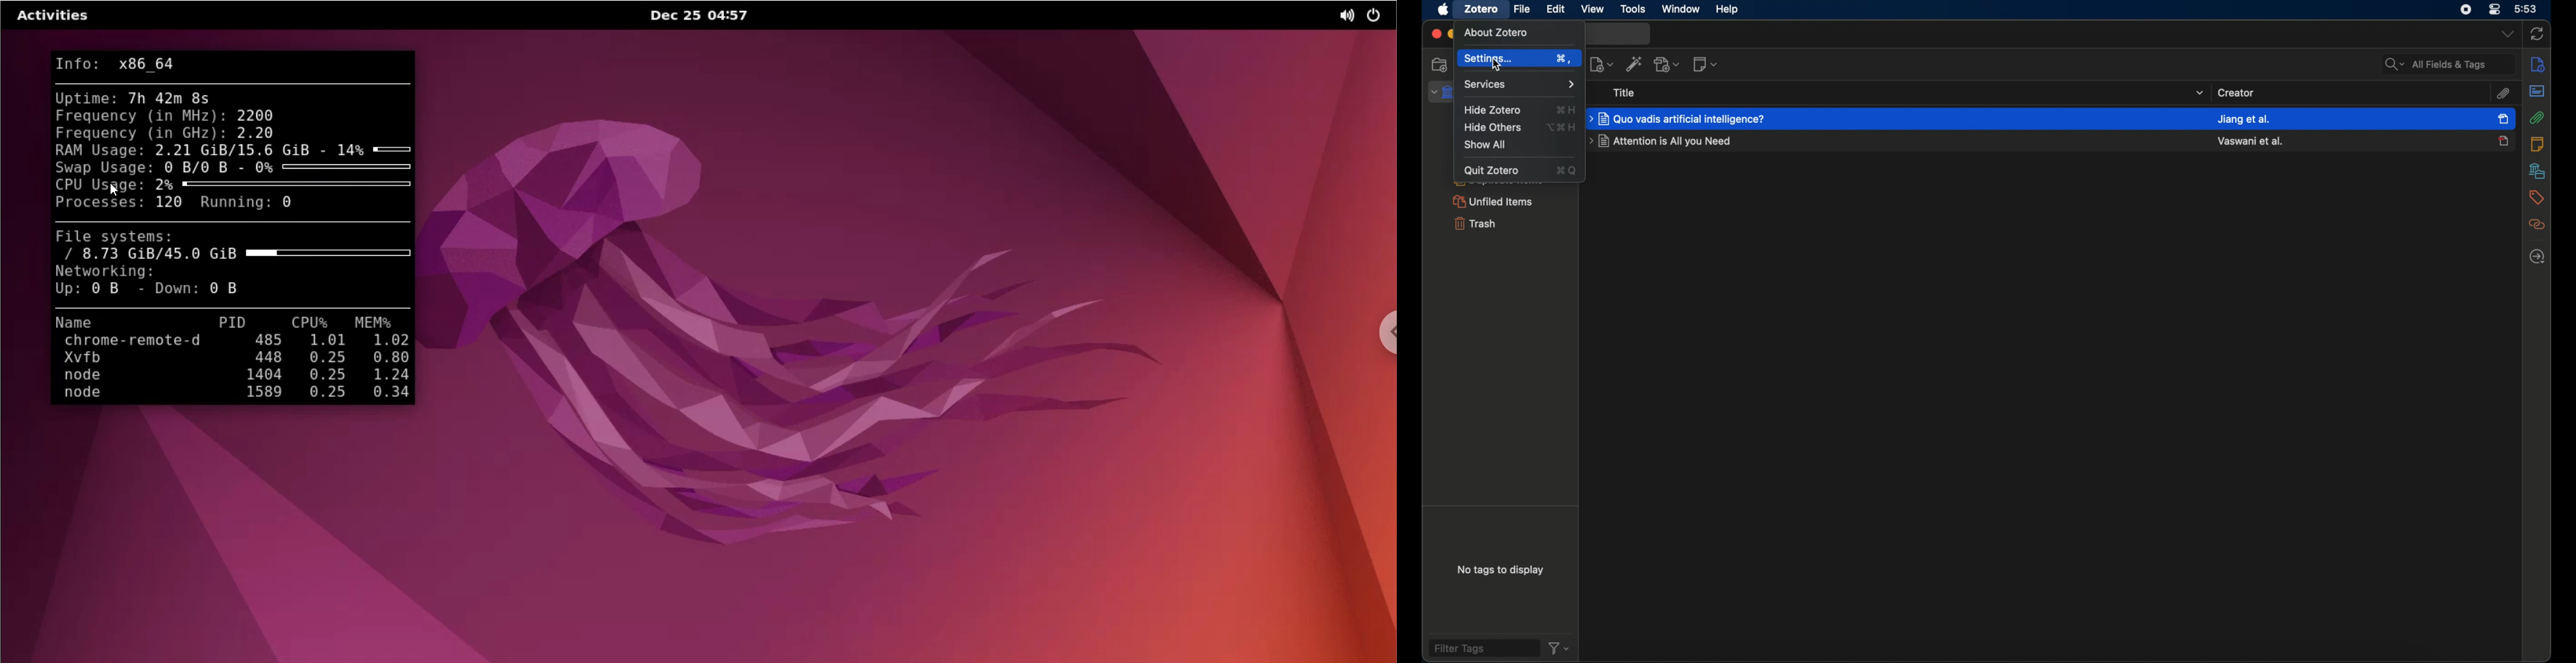 The height and width of the screenshot is (672, 2576). Describe the element at coordinates (1492, 127) in the screenshot. I see `hide others` at that location.